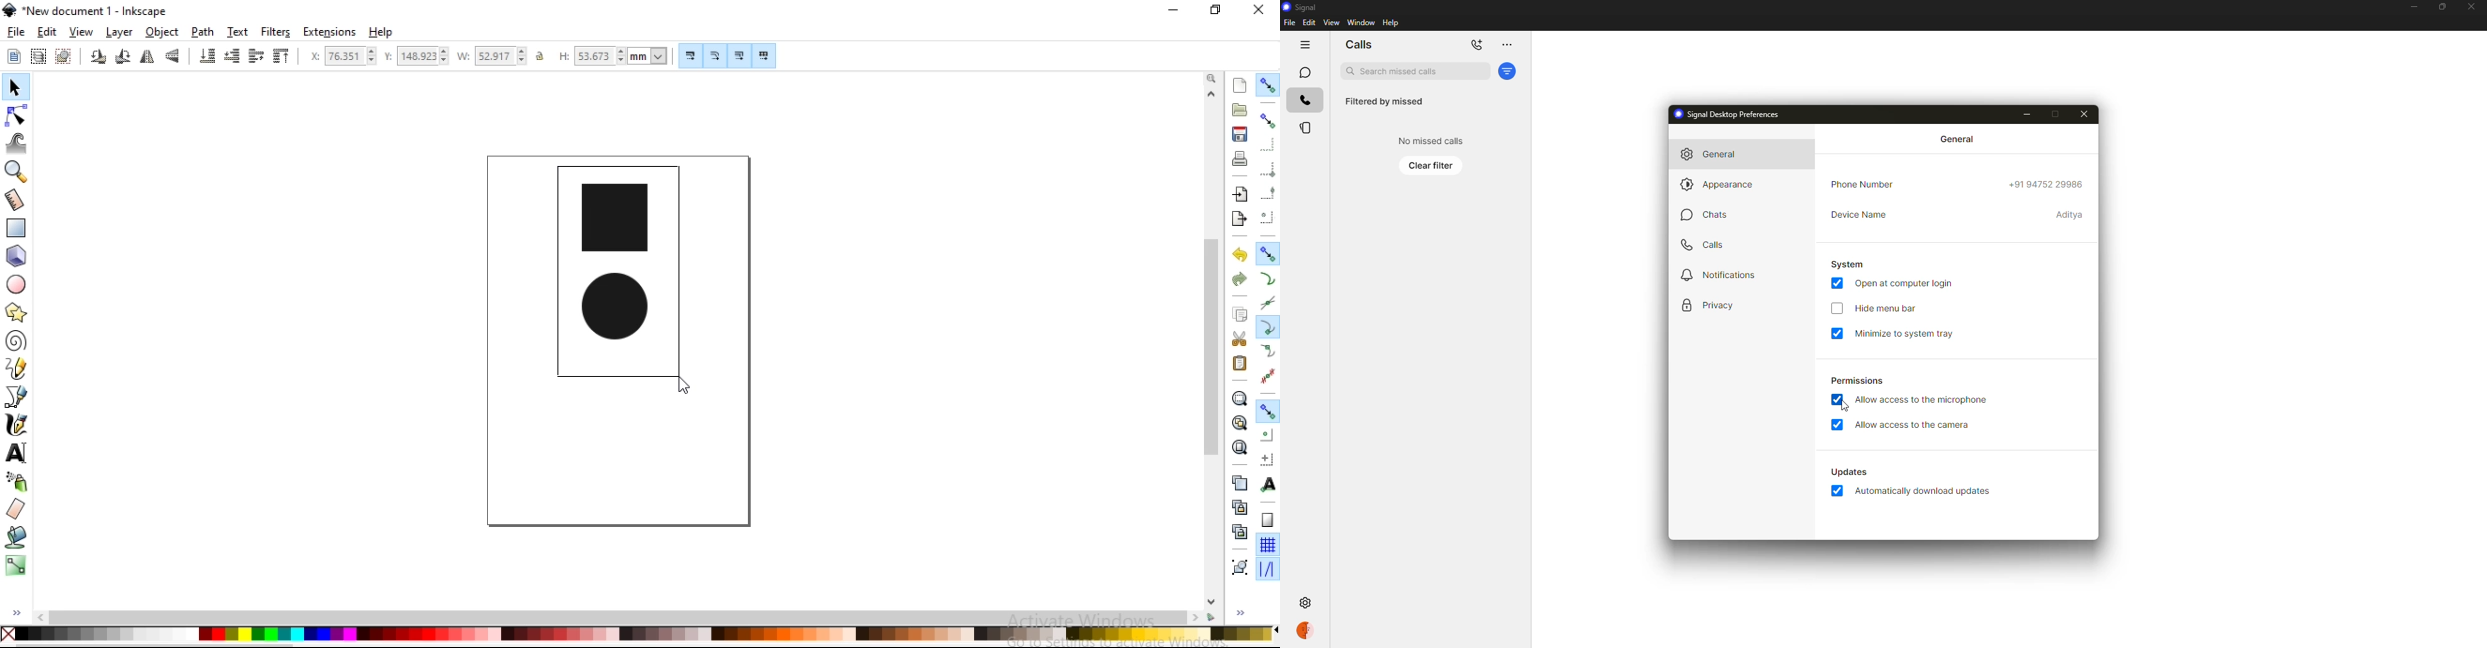  What do you see at coordinates (494, 56) in the screenshot?
I see `width of selection` at bounding box center [494, 56].